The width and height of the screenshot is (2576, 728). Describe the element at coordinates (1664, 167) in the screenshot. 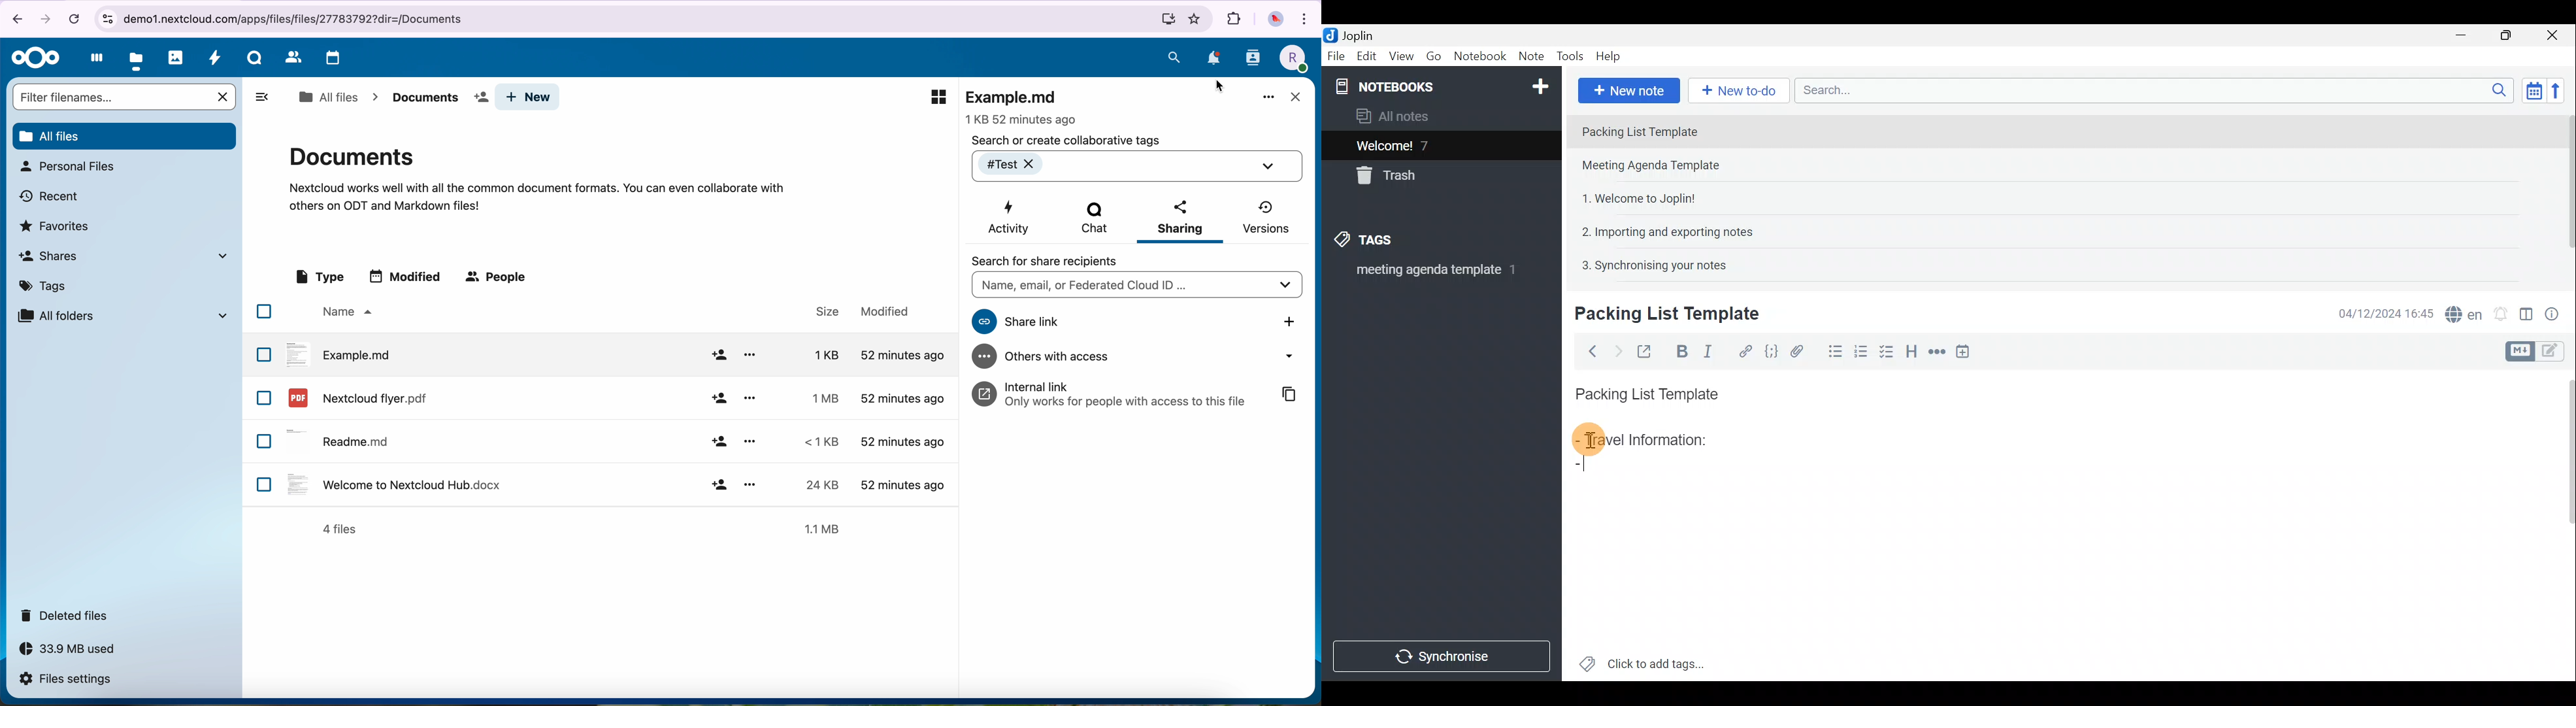

I see `Note 2` at that location.